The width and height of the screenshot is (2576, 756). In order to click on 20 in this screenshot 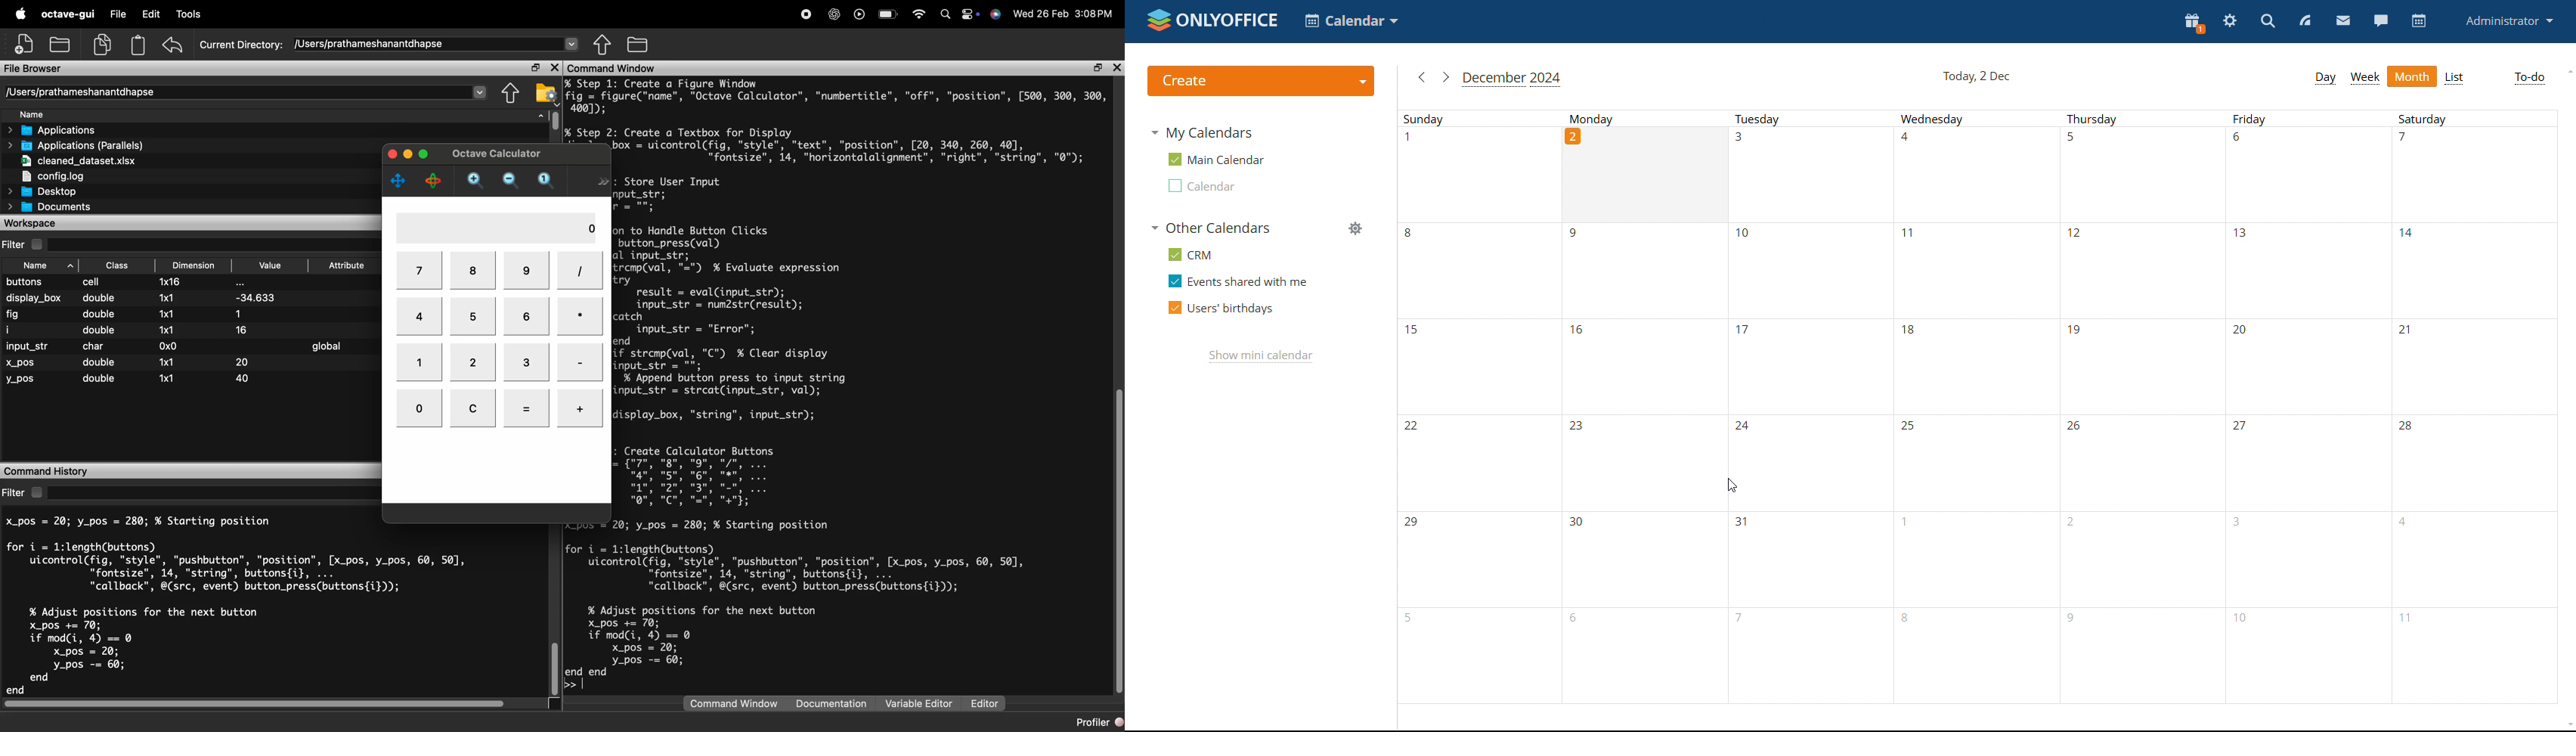, I will do `click(241, 361)`.